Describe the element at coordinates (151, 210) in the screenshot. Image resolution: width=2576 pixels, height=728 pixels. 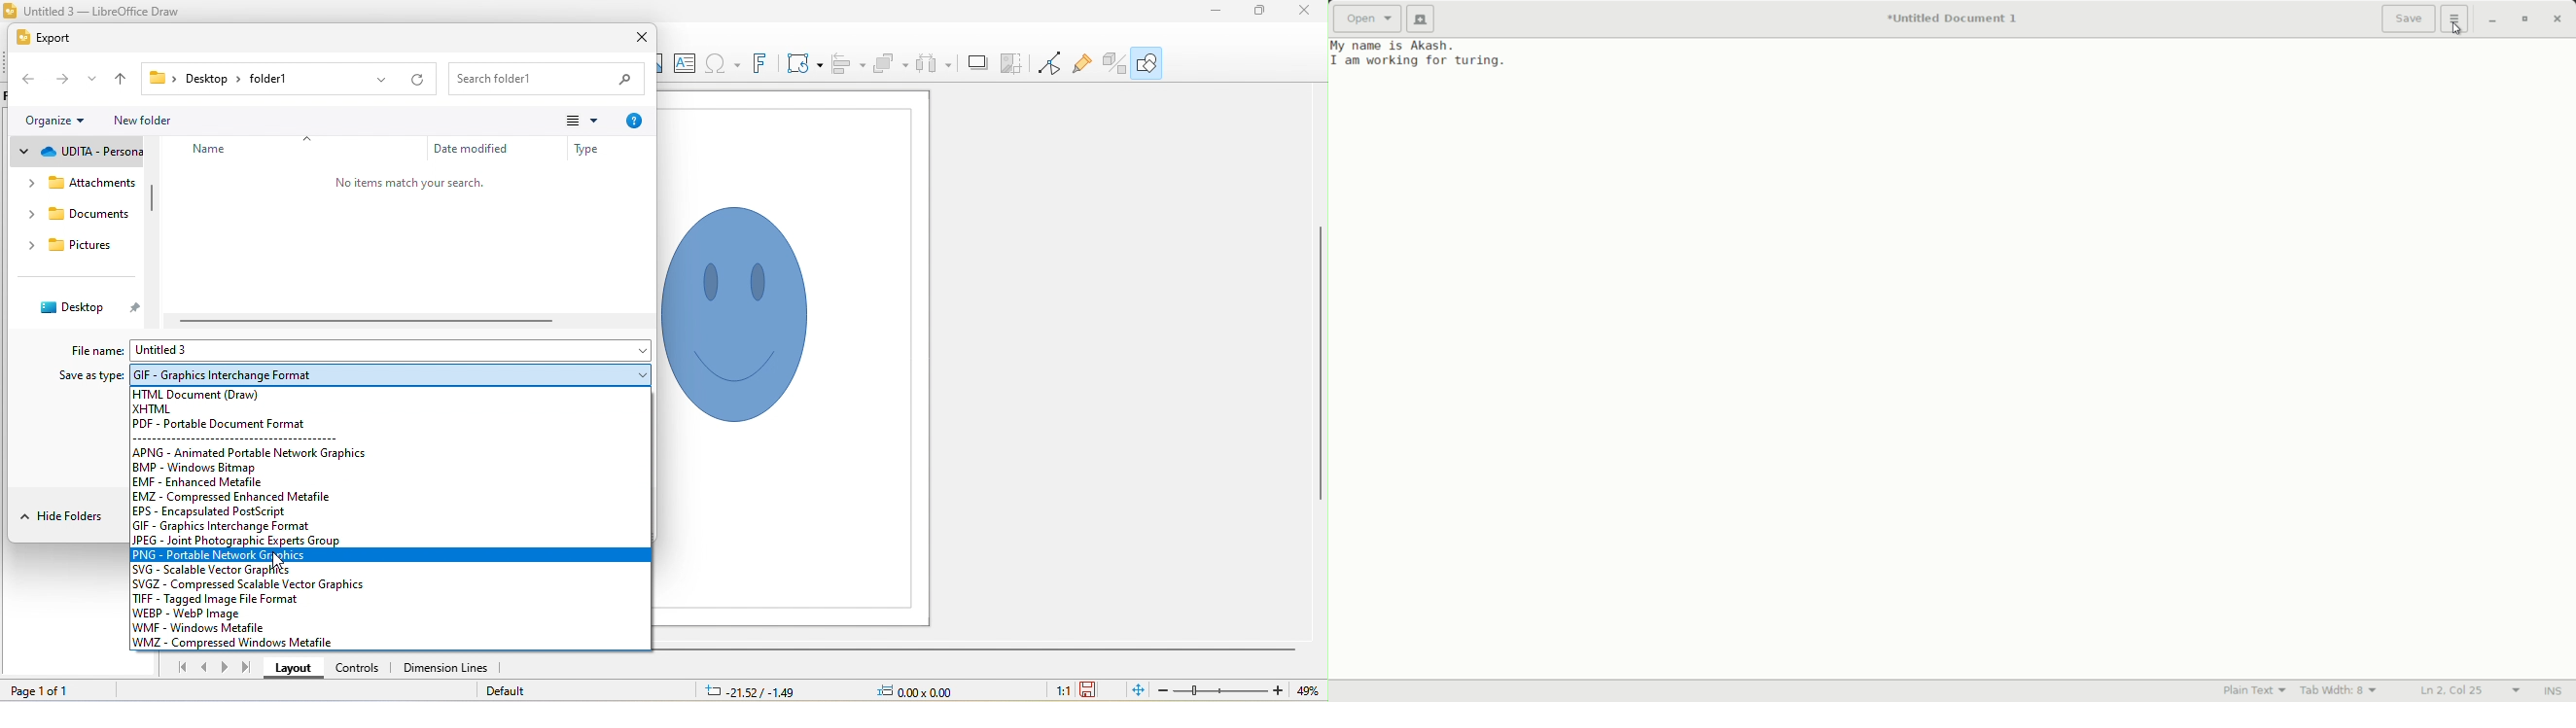
I see `vertical scroll bar` at that location.